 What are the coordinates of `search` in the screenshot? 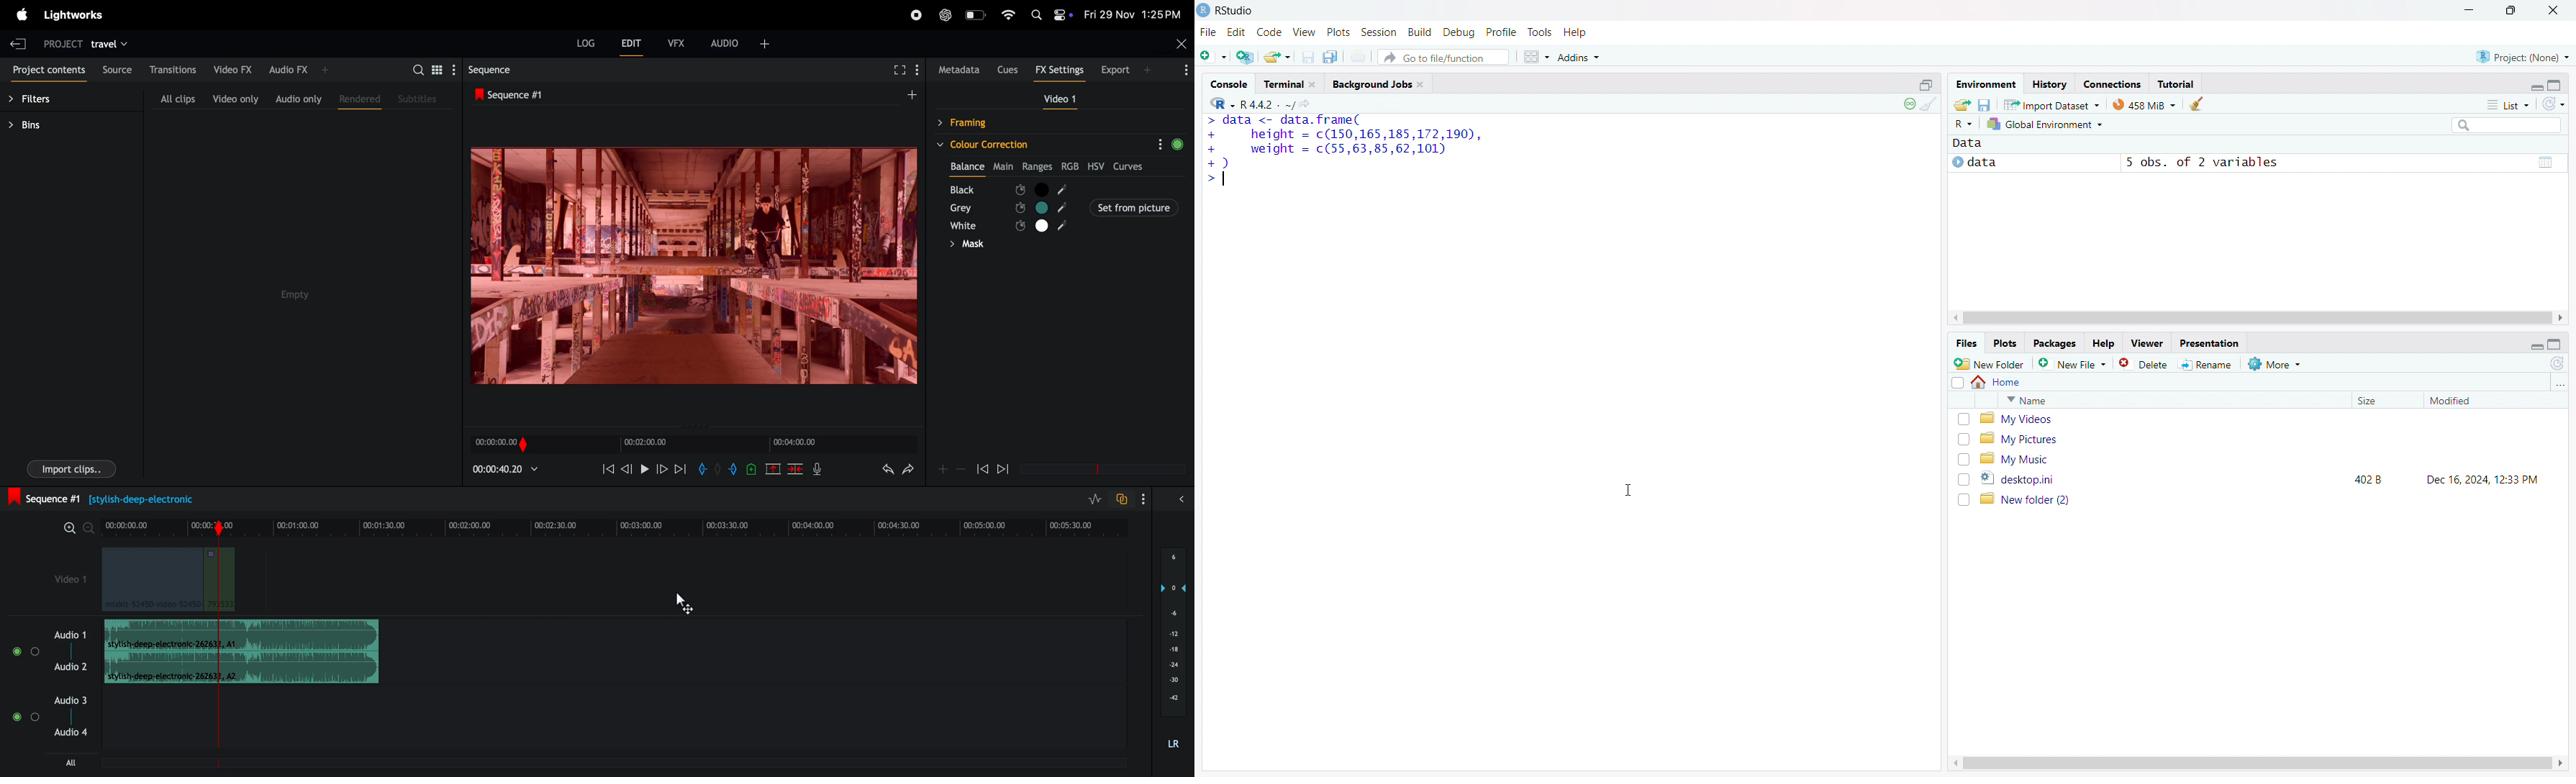 It's located at (2505, 124).